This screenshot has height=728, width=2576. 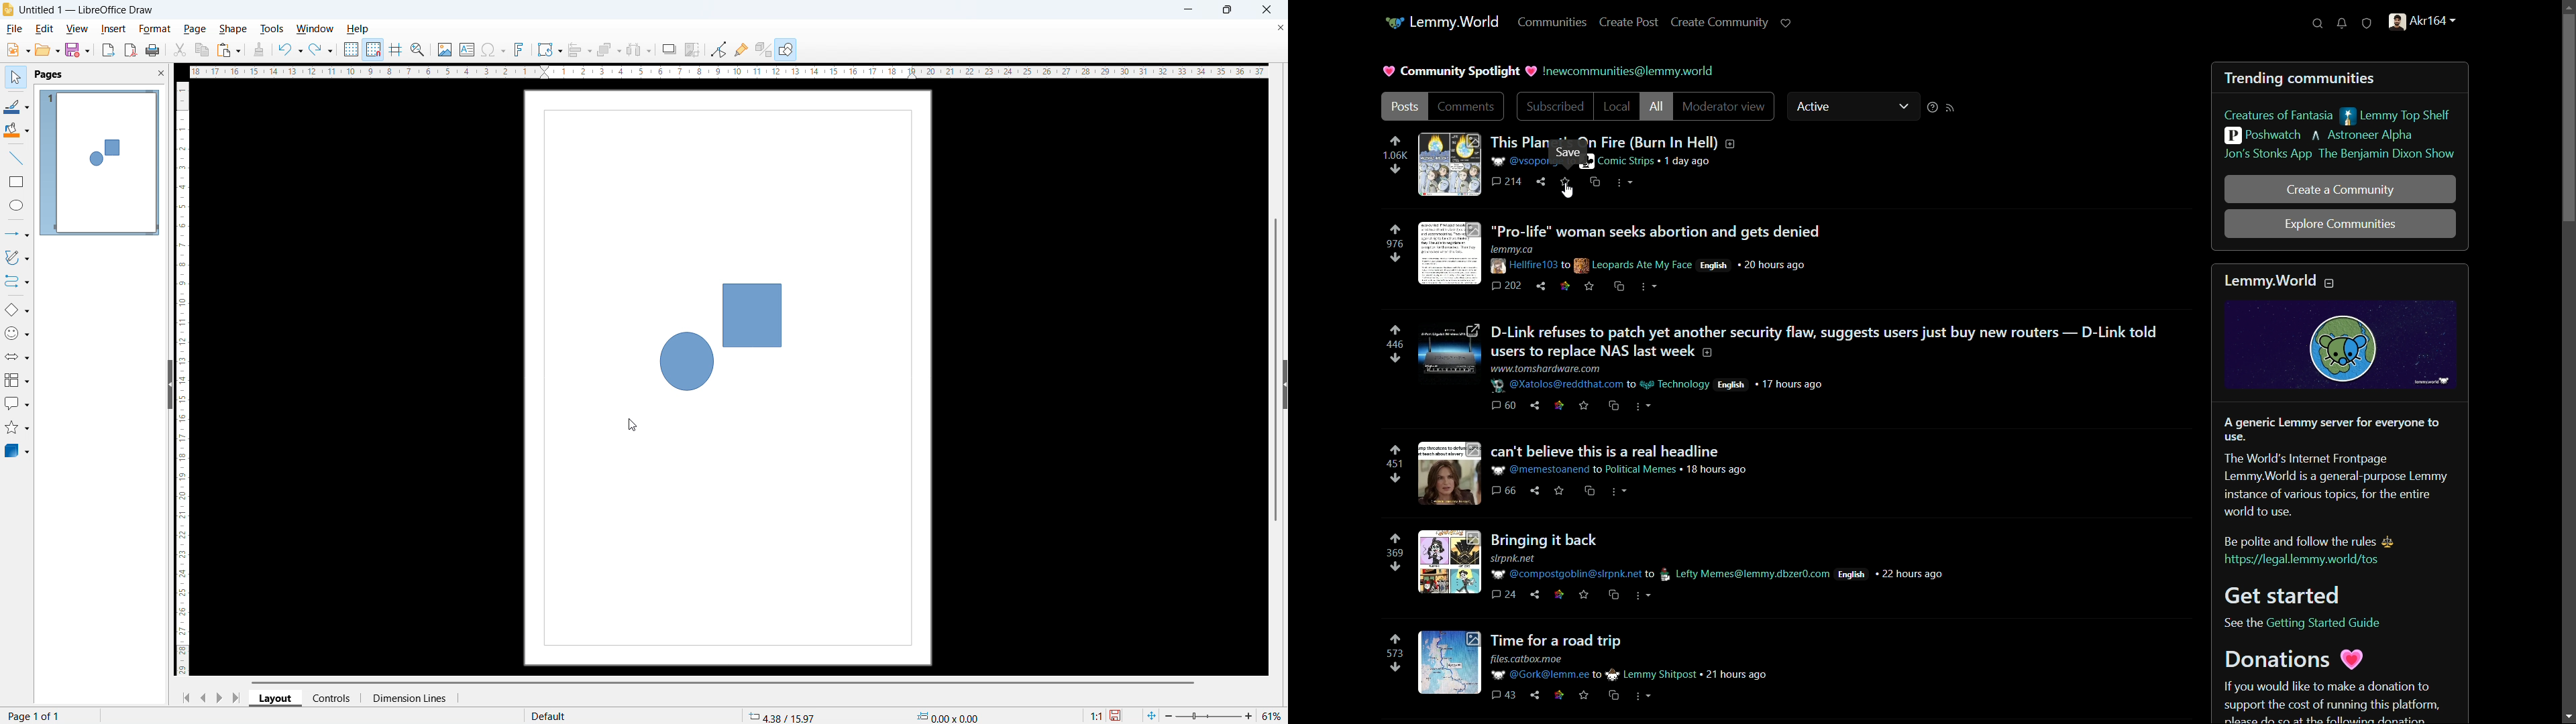 I want to click on moderator view, so click(x=1725, y=106).